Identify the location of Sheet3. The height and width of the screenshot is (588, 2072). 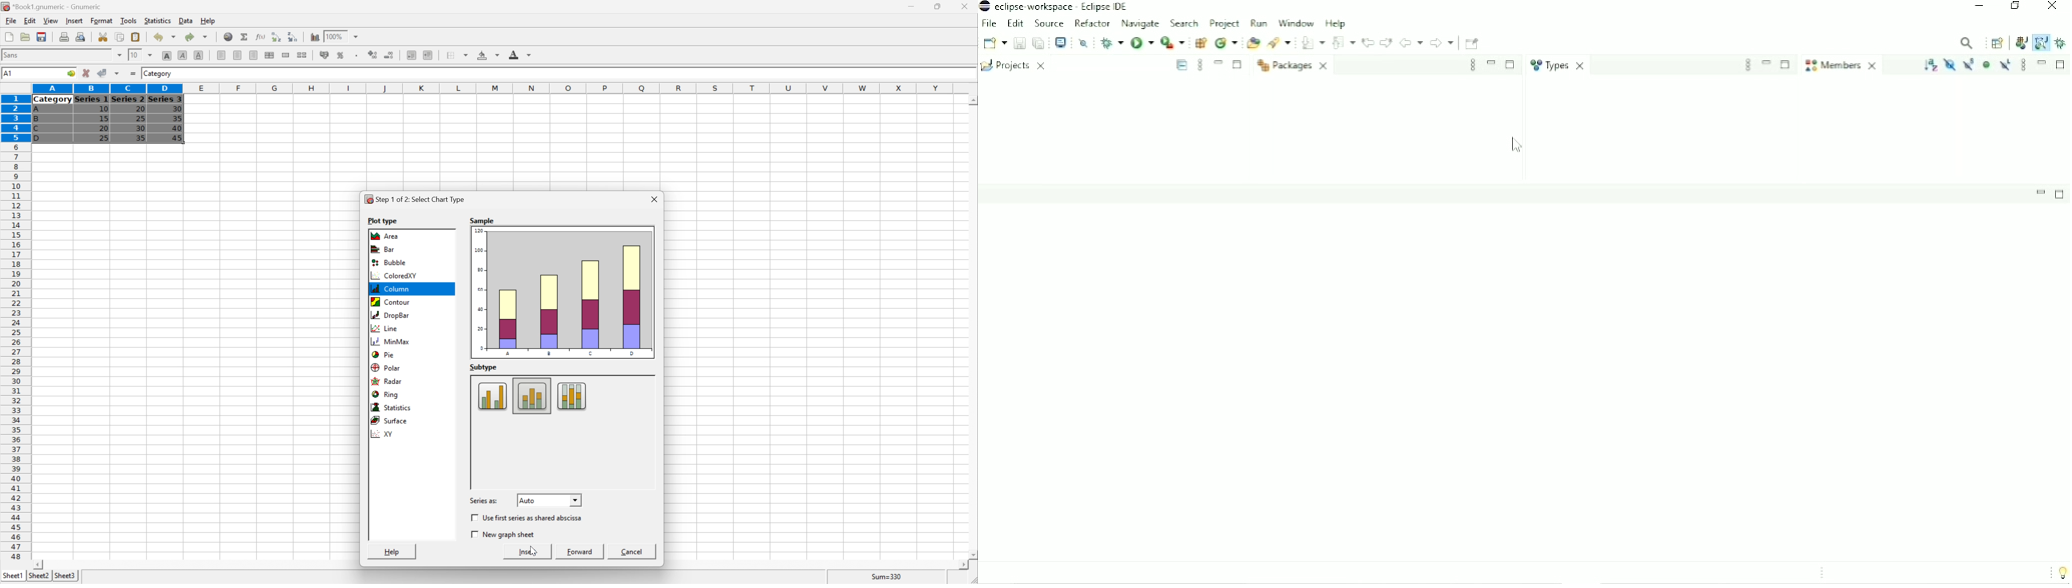
(65, 576).